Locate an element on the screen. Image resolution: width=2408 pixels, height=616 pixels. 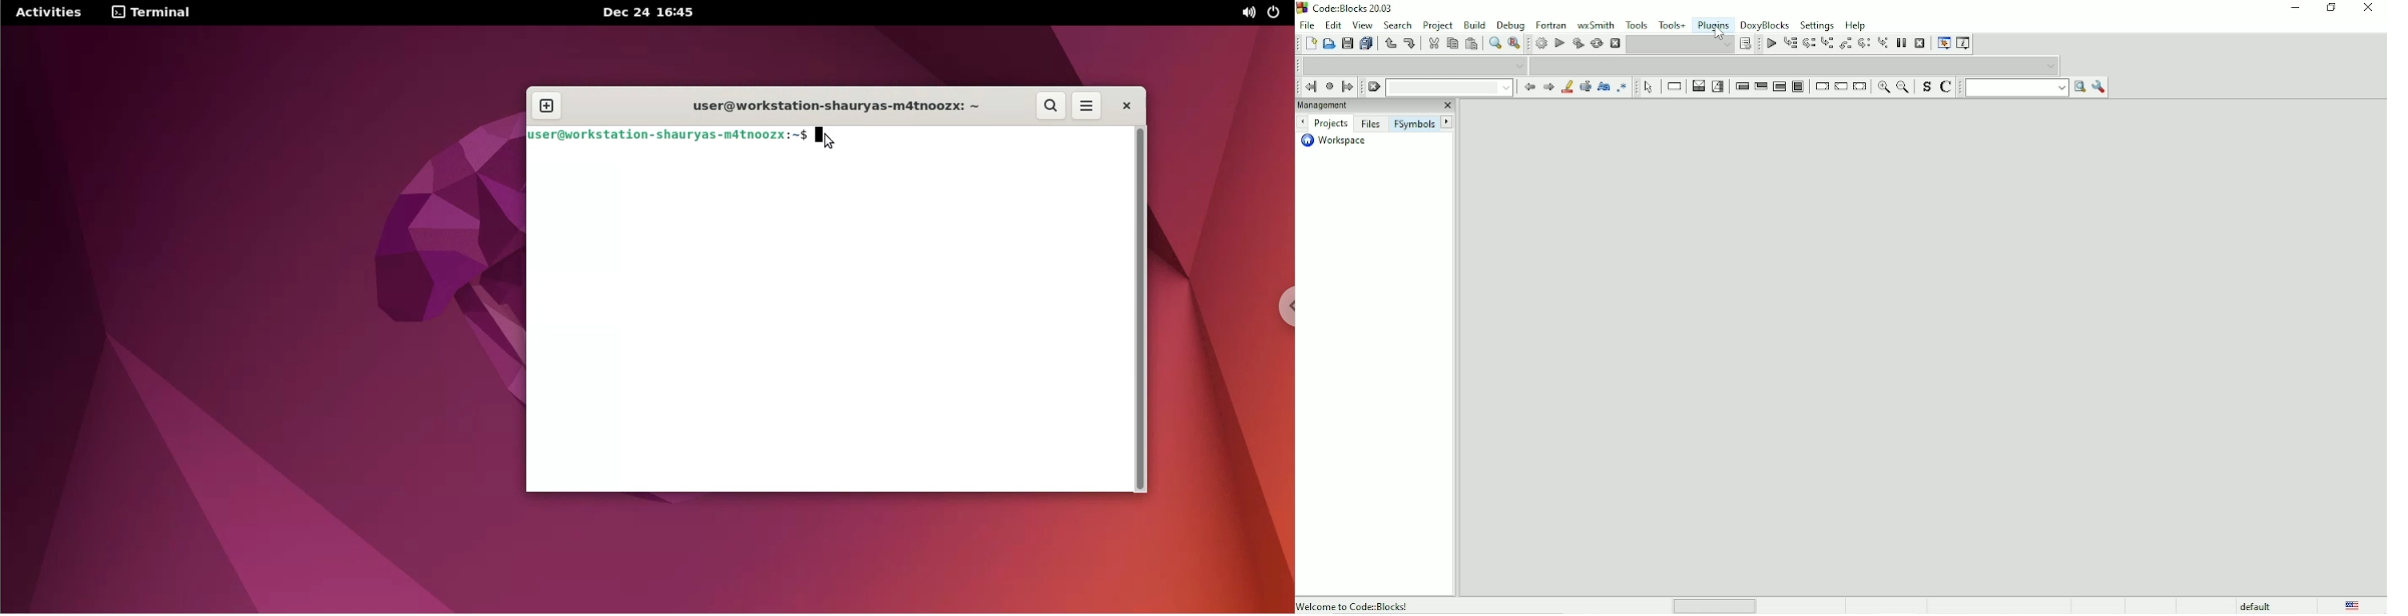
Rebuild is located at coordinates (1596, 43).